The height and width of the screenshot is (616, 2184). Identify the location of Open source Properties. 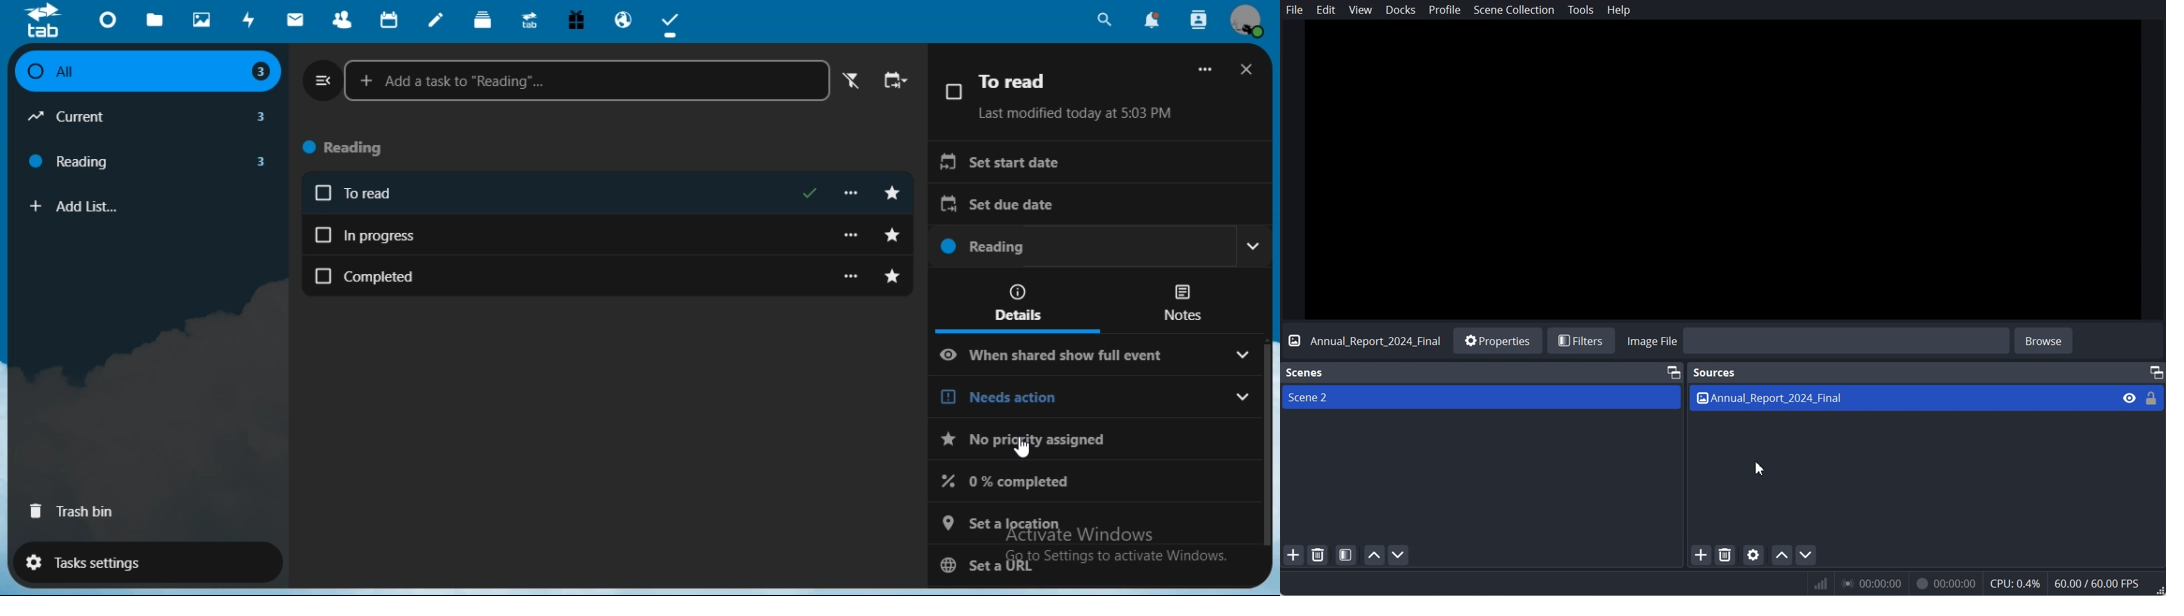
(1753, 554).